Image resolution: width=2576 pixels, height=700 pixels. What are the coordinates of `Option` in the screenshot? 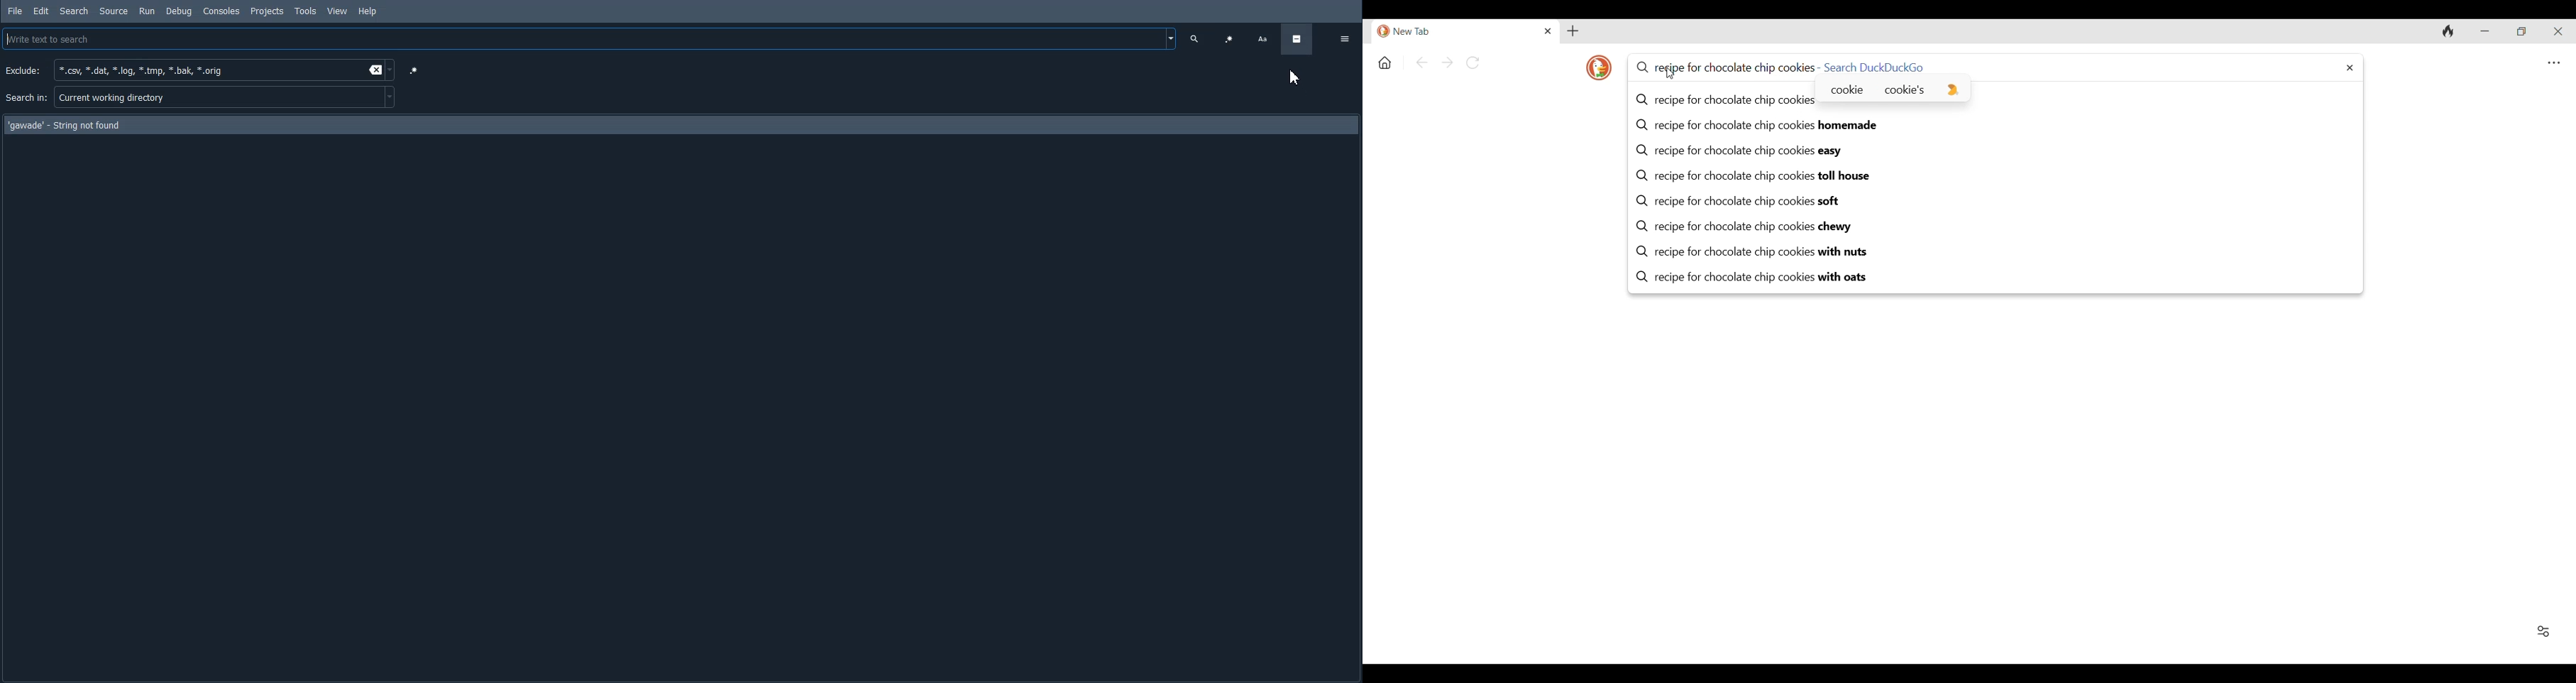 It's located at (1345, 38).